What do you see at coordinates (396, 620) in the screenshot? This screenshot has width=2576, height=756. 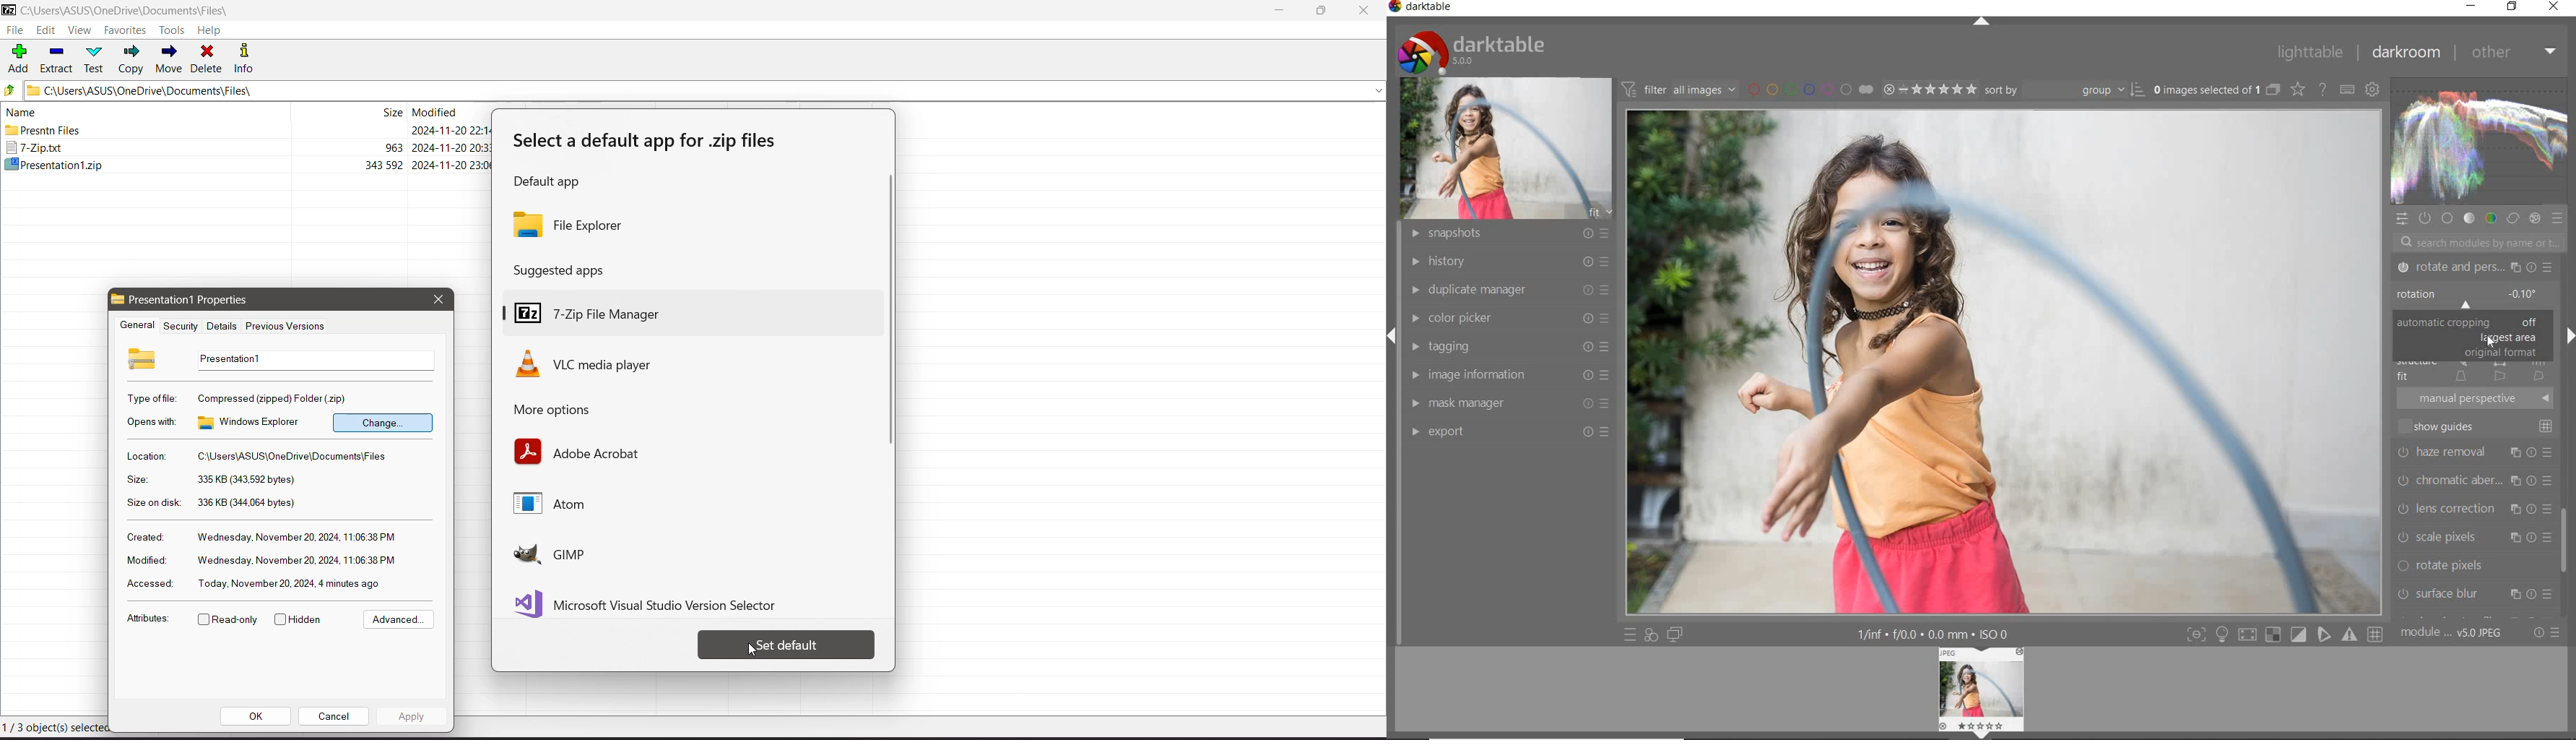 I see `Advanced` at bounding box center [396, 620].